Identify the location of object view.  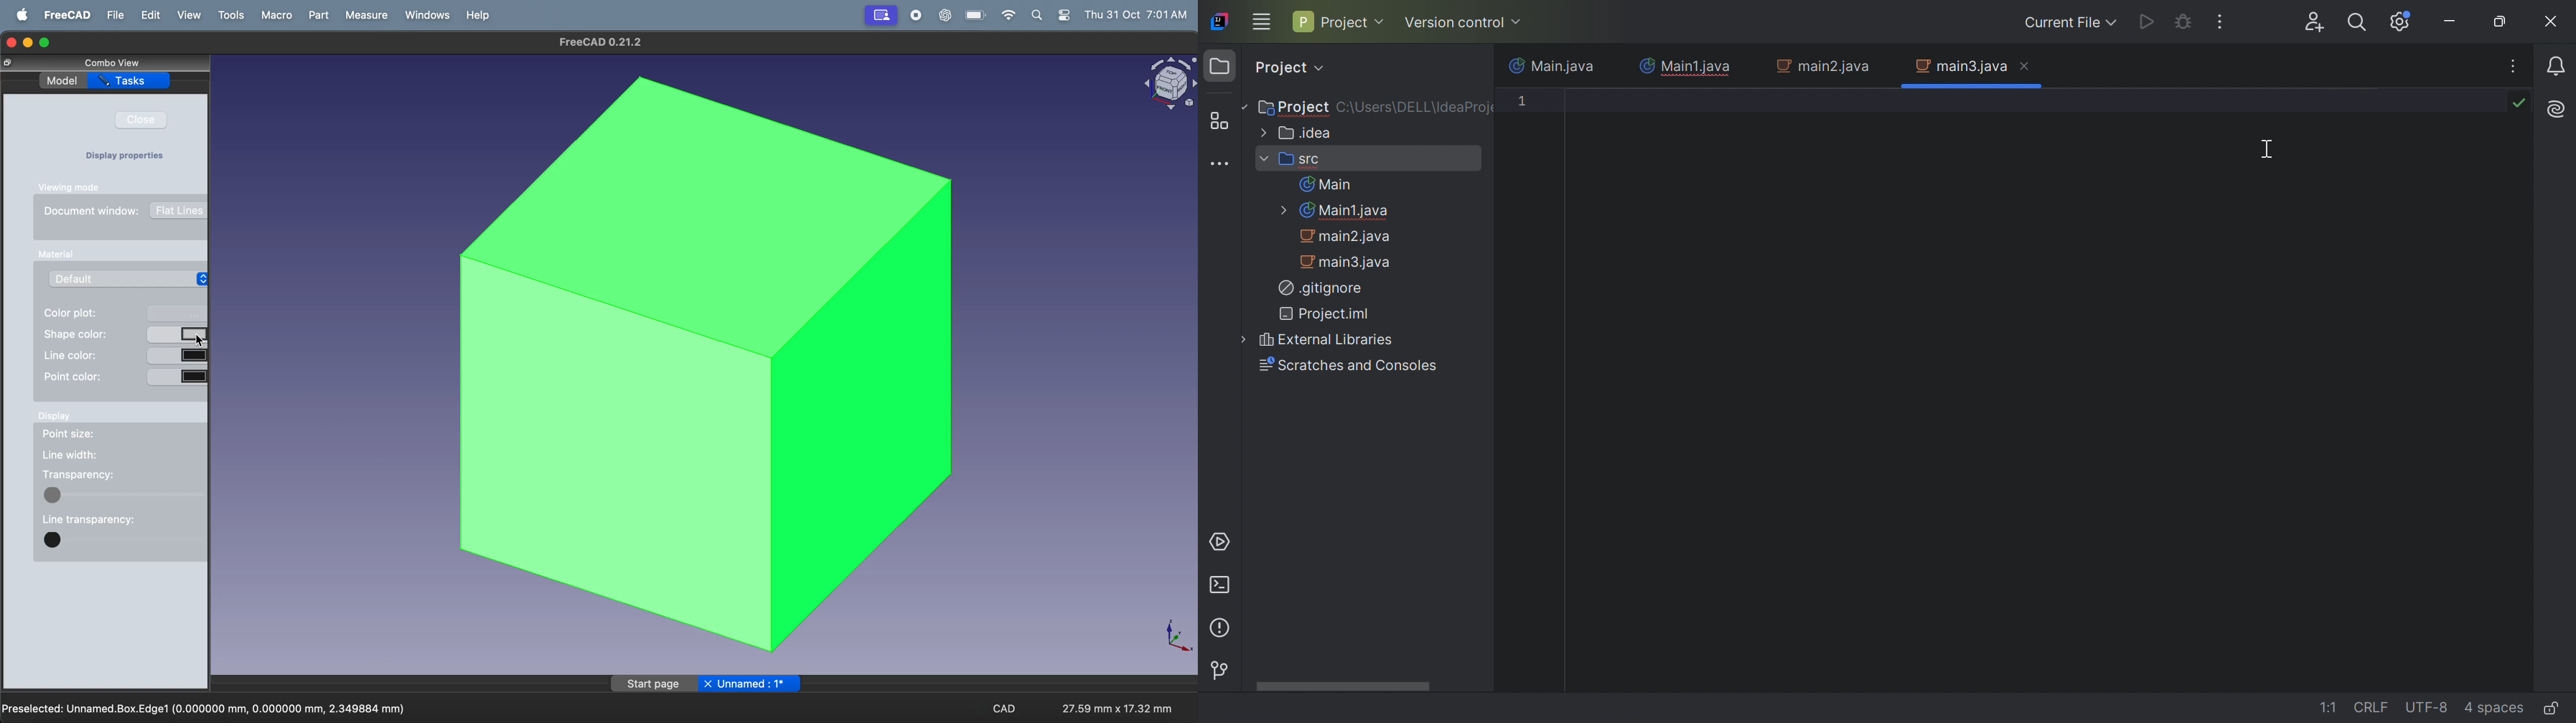
(1167, 85).